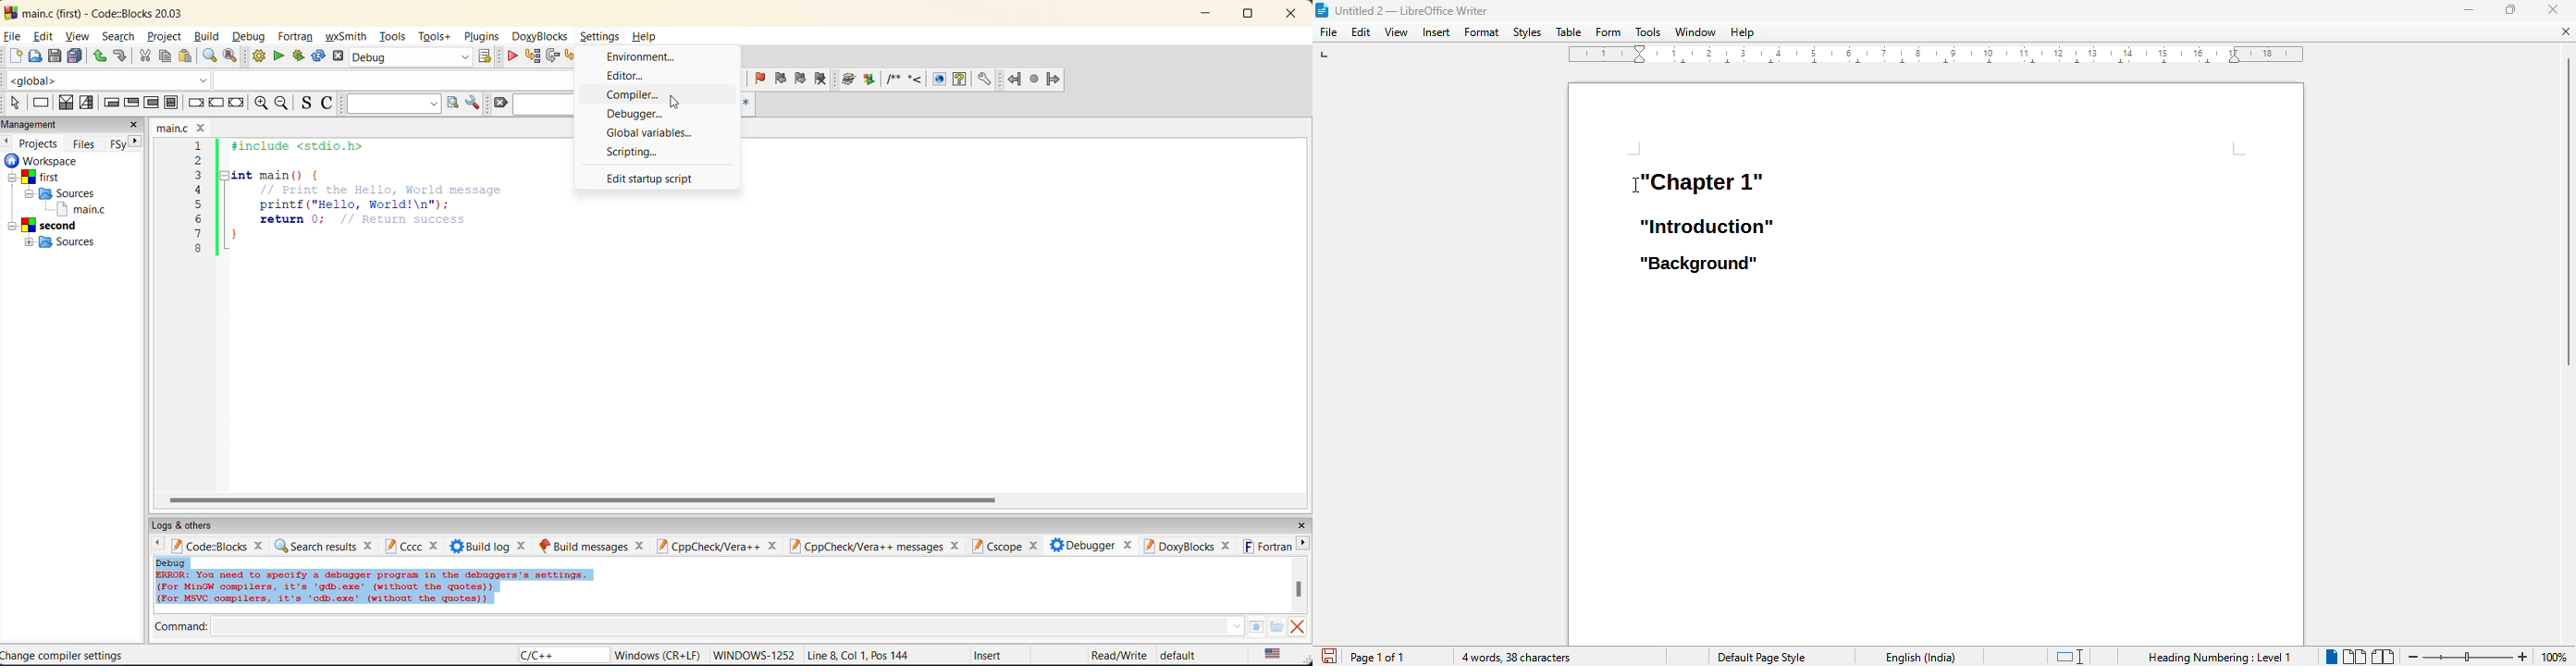  I want to click on build, so click(209, 38).